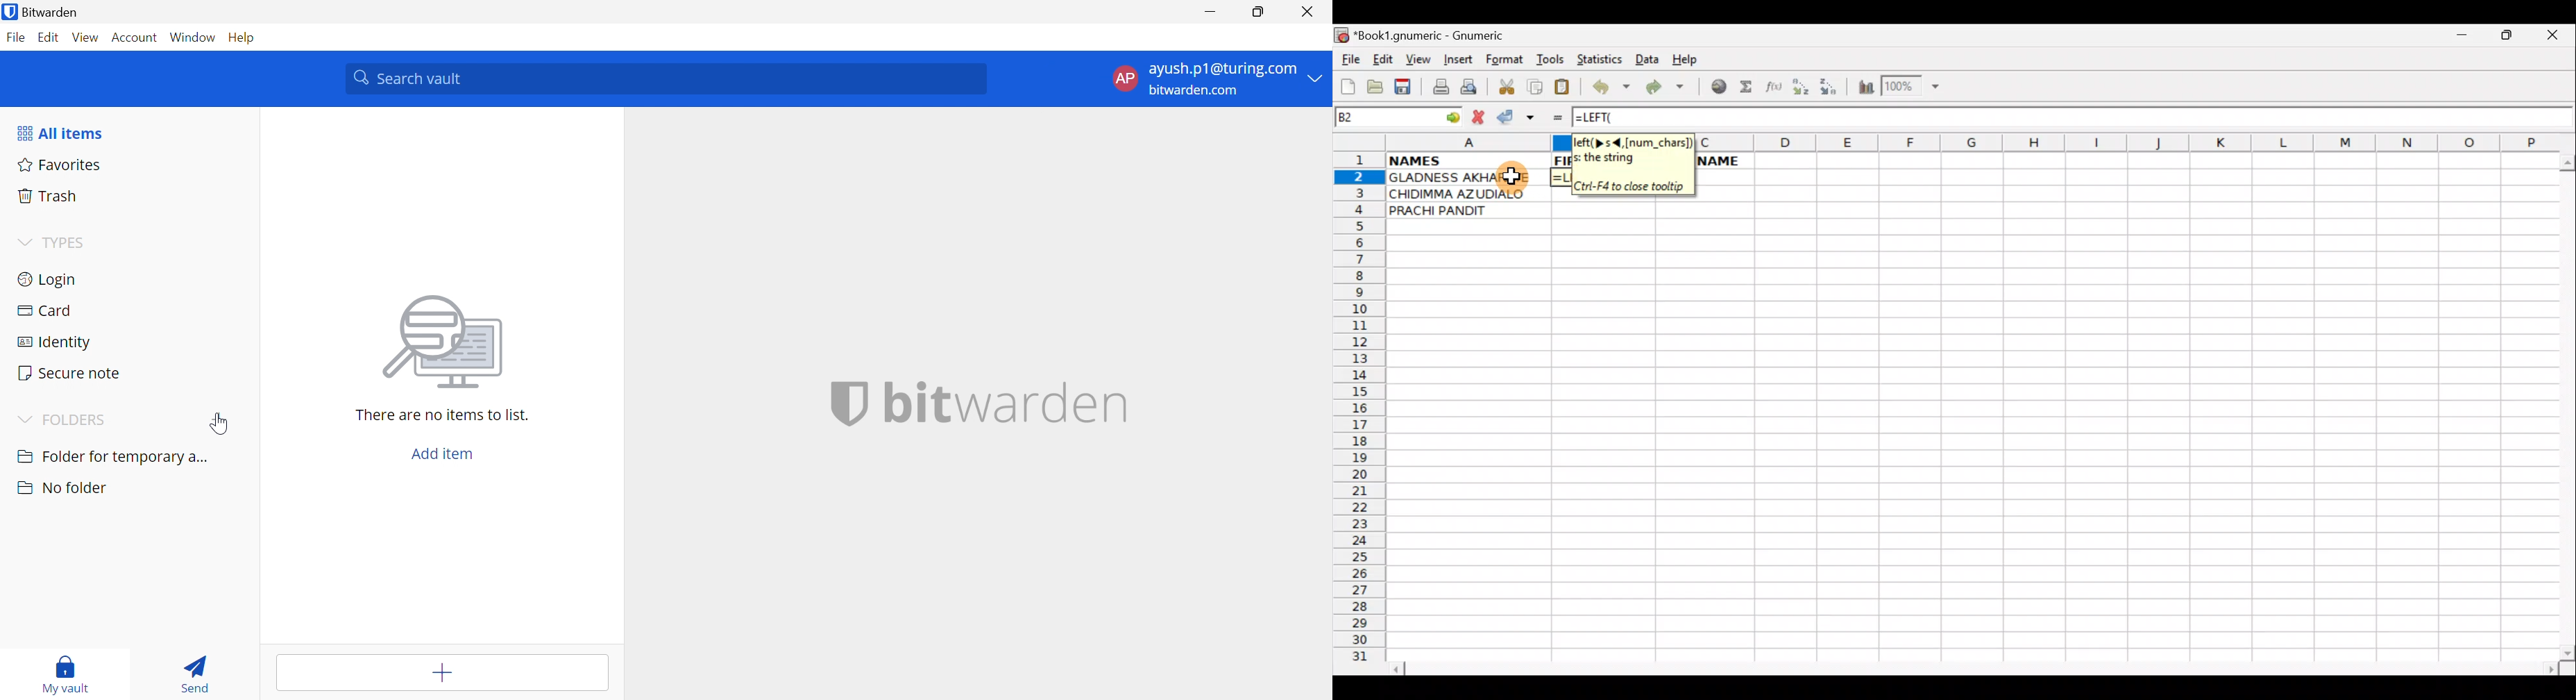  What do you see at coordinates (44, 311) in the screenshot?
I see `Card` at bounding box center [44, 311].